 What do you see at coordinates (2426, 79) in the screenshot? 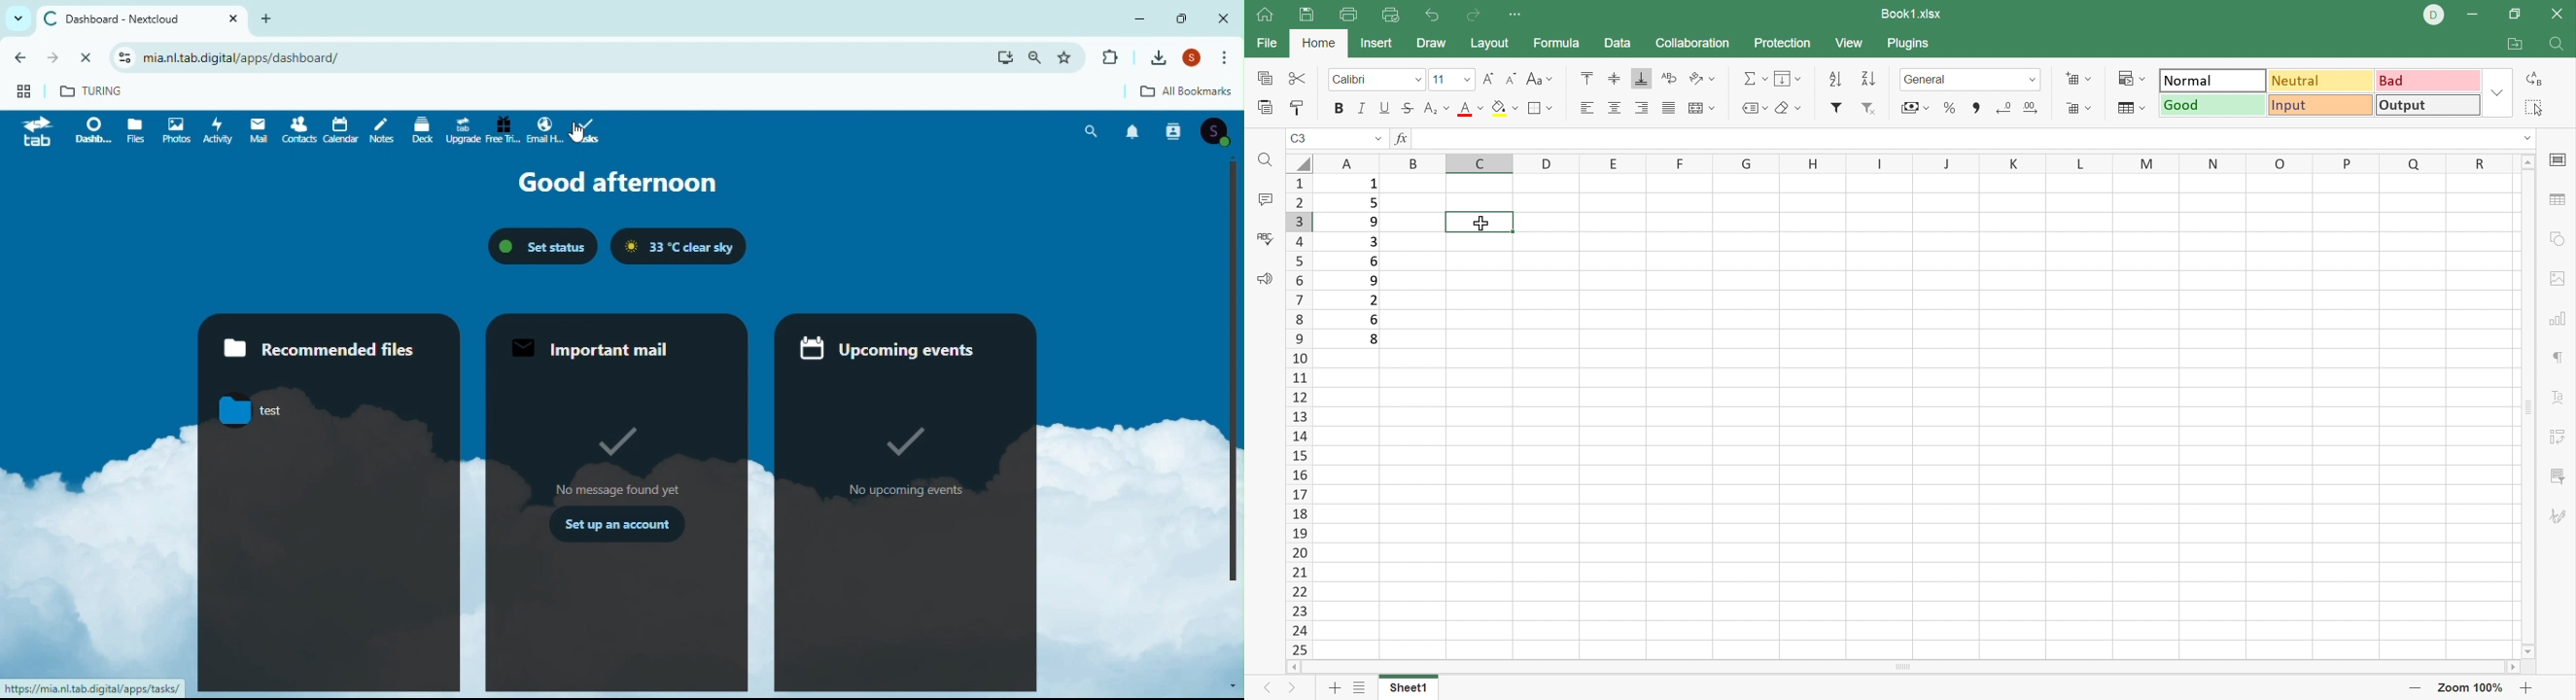
I see `Bad` at bounding box center [2426, 79].